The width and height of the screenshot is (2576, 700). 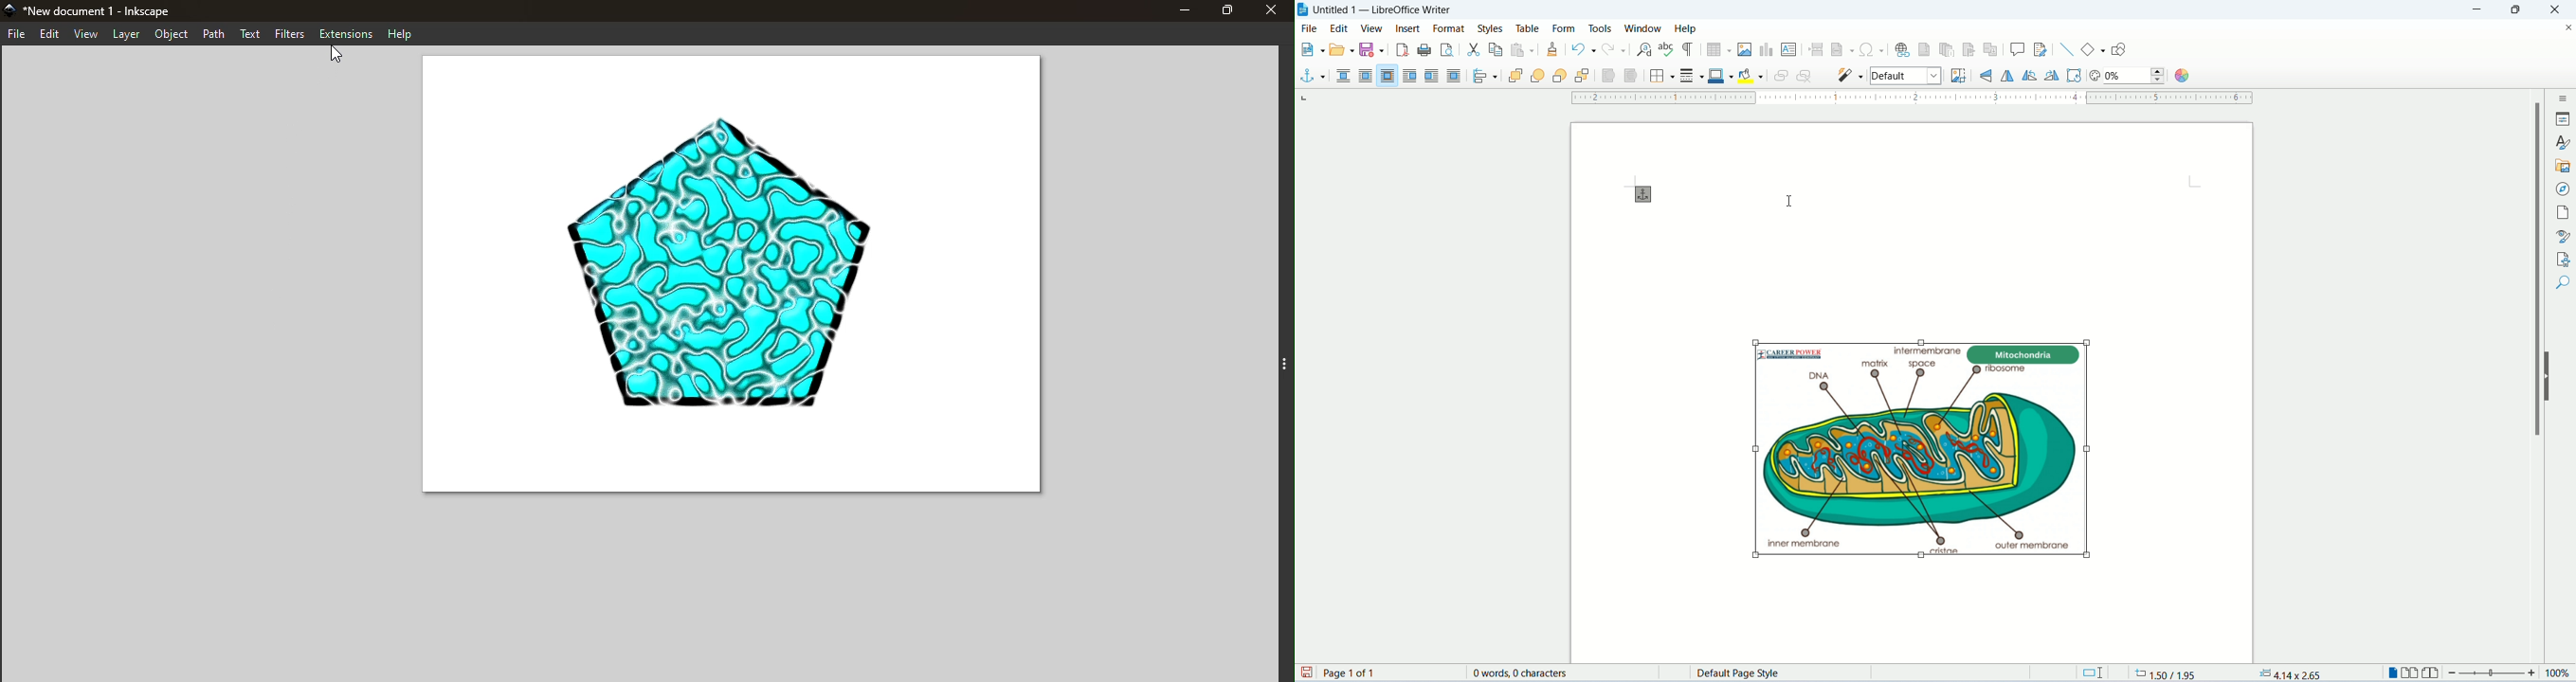 What do you see at coordinates (2095, 77) in the screenshot?
I see `transparency` at bounding box center [2095, 77].